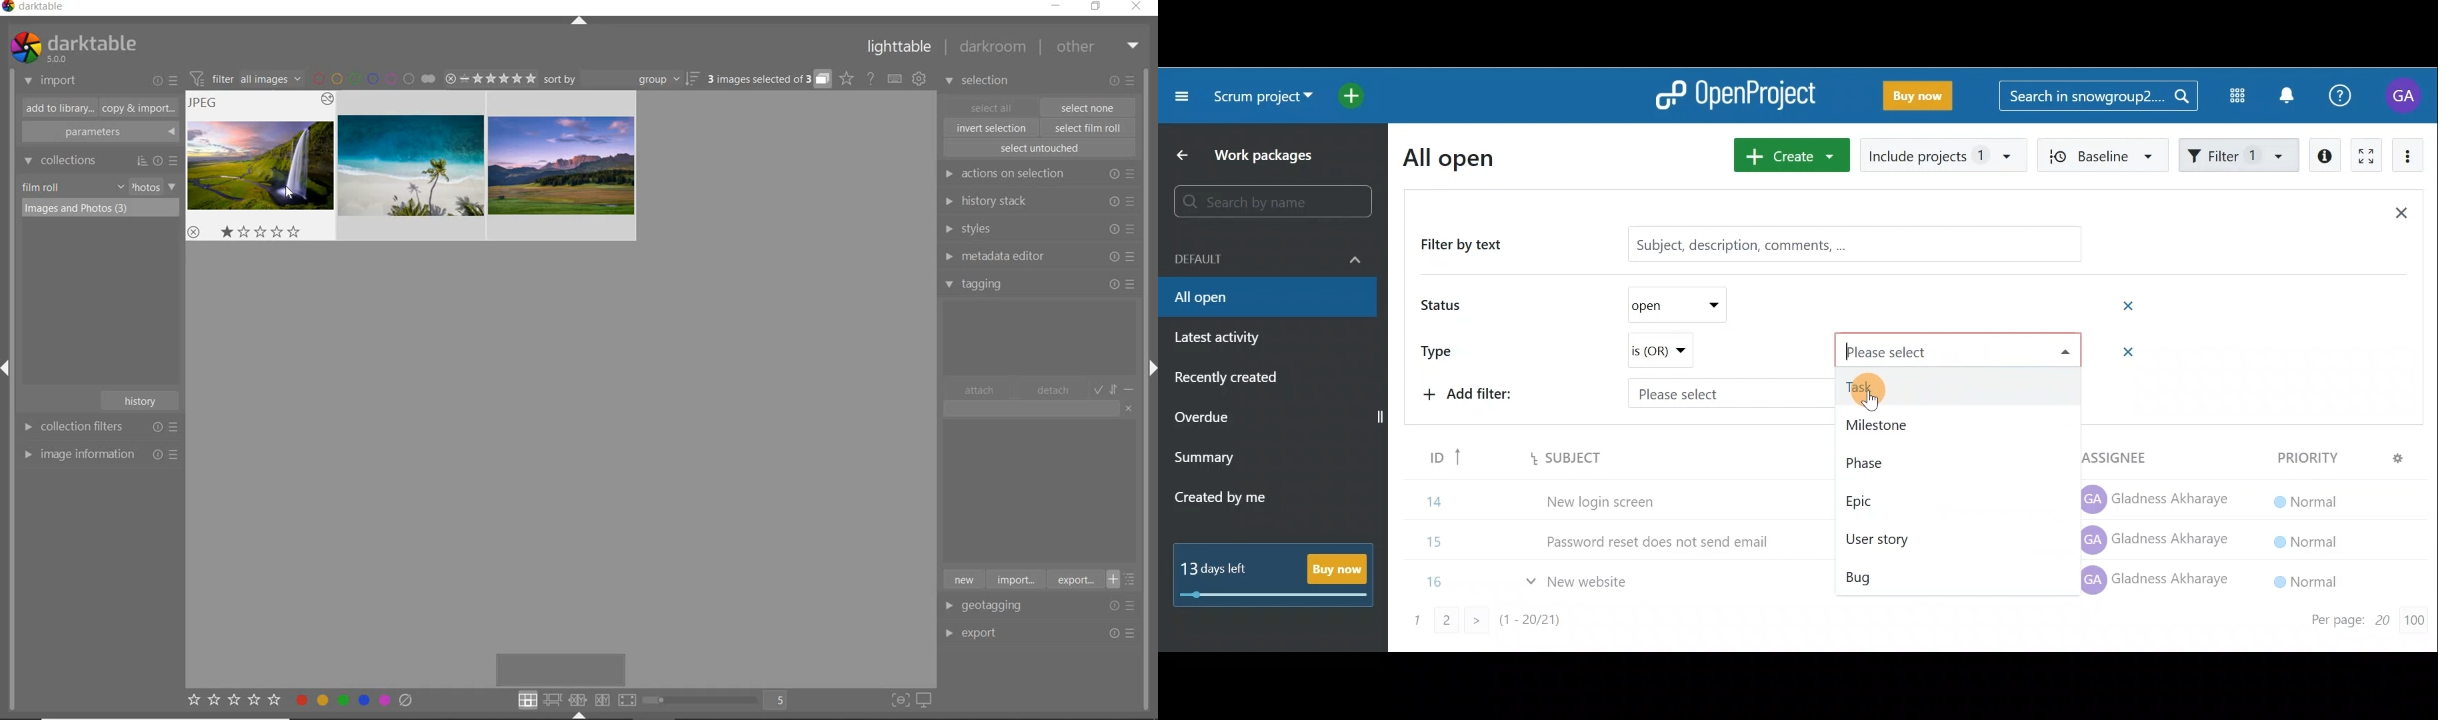 Image resolution: width=2464 pixels, height=728 pixels. I want to click on Account name, so click(2406, 95).